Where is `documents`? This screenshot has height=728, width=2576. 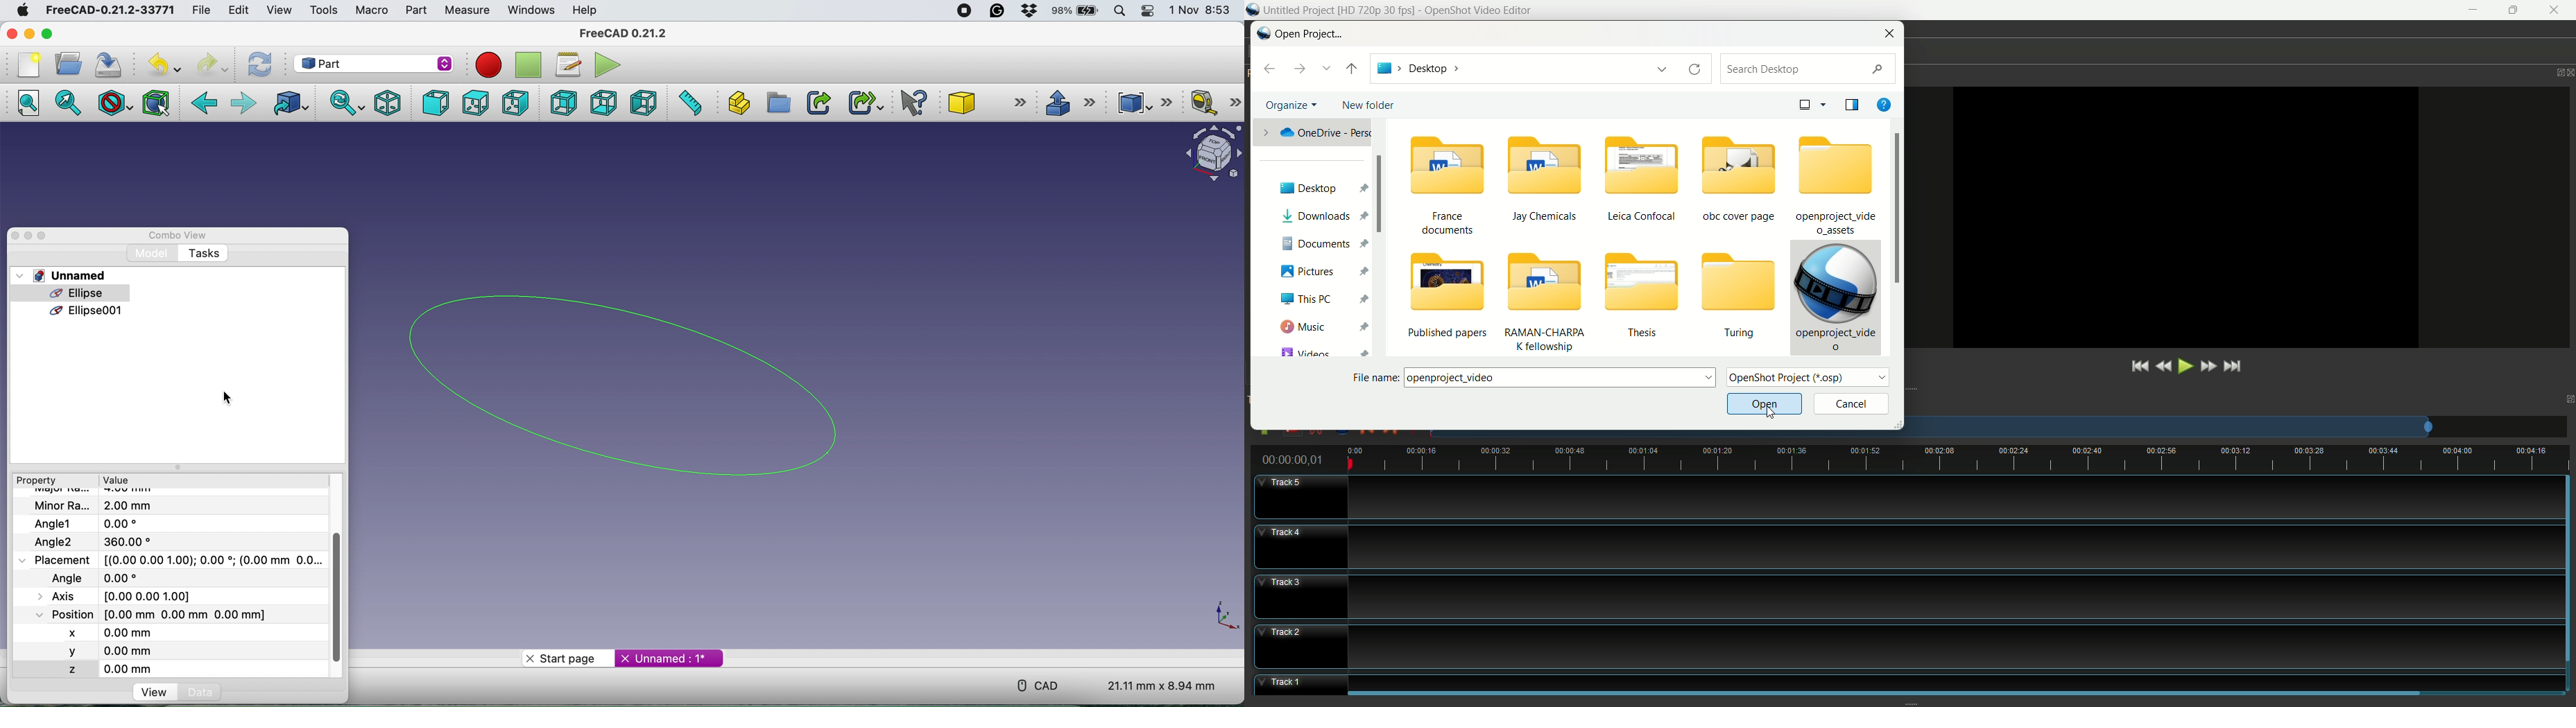
documents is located at coordinates (1327, 243).